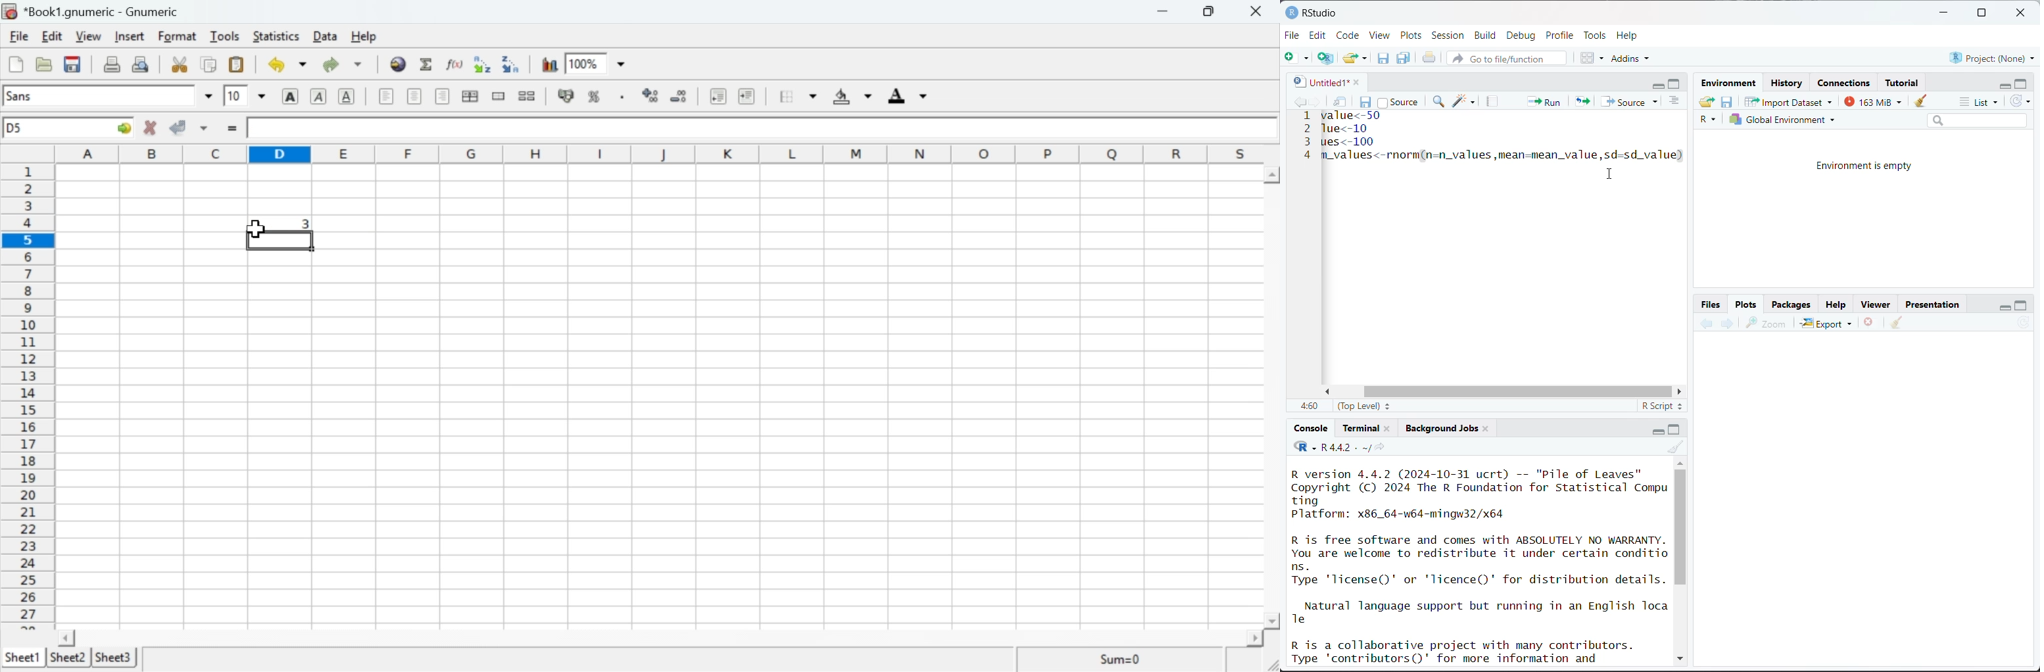 The image size is (2044, 672). Describe the element at coordinates (1379, 447) in the screenshot. I see `view the current working directory` at that location.